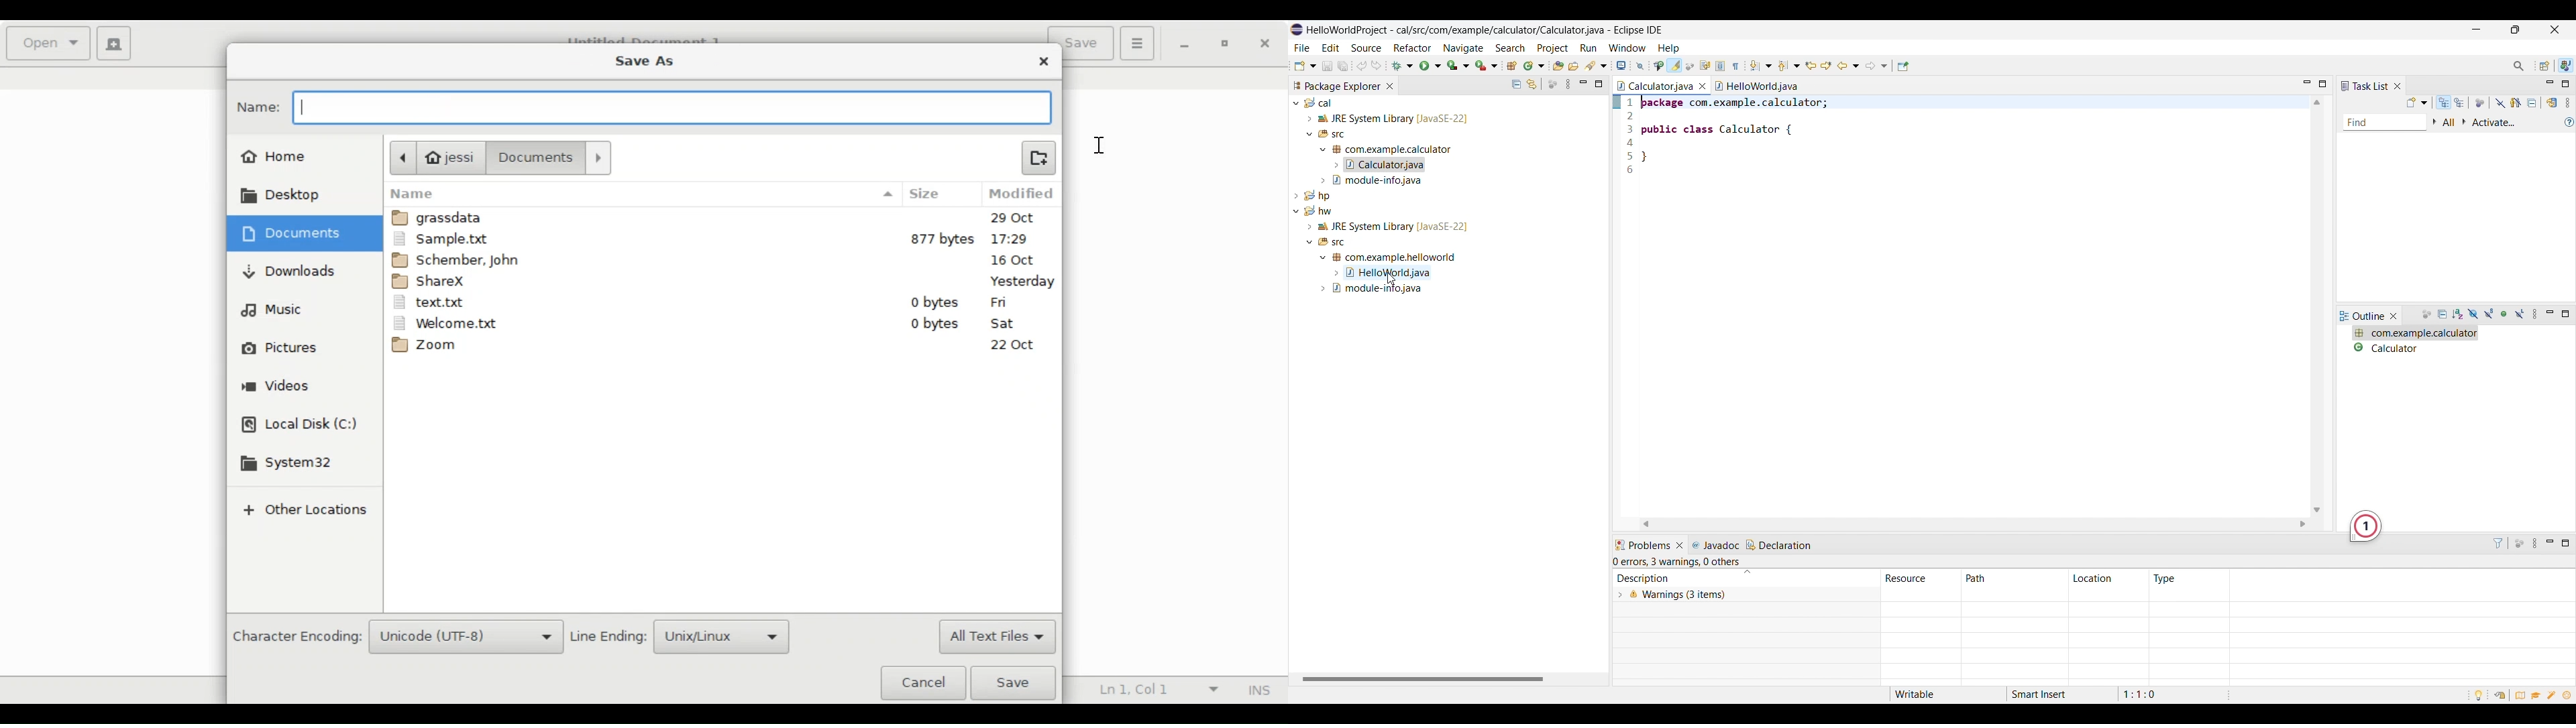  What do you see at coordinates (1297, 29) in the screenshot?
I see `Software logo` at bounding box center [1297, 29].